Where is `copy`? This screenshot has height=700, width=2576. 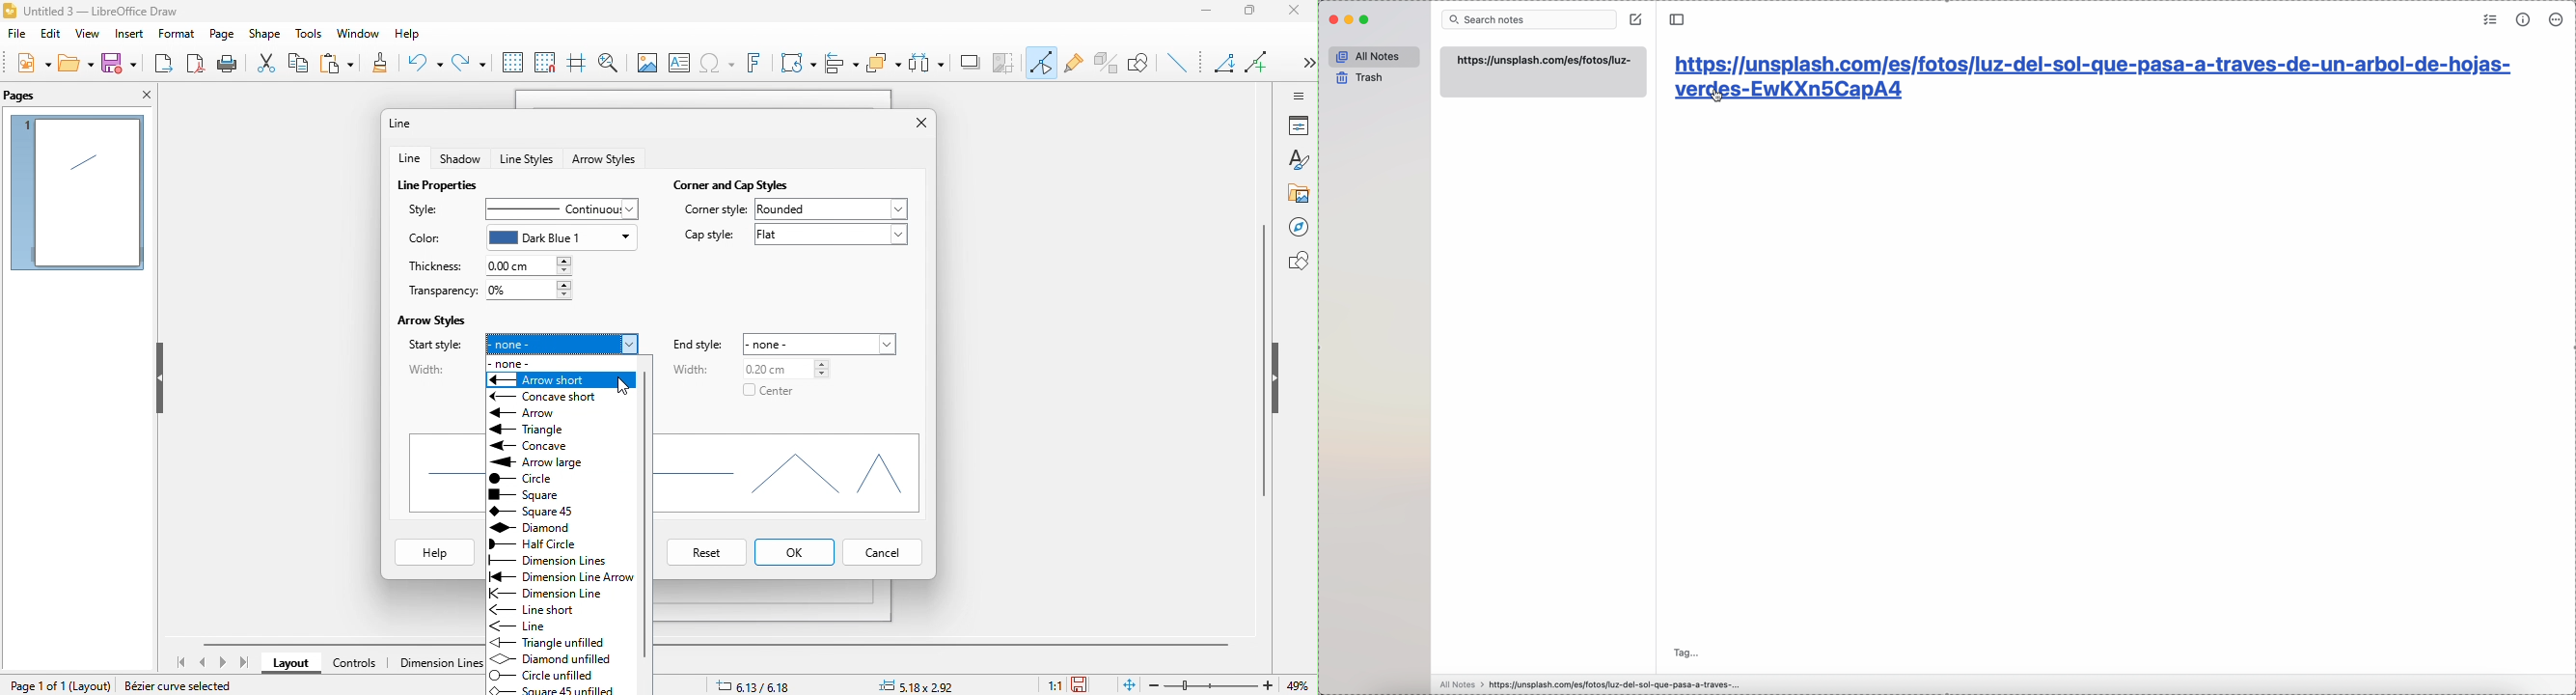
copy is located at coordinates (303, 62).